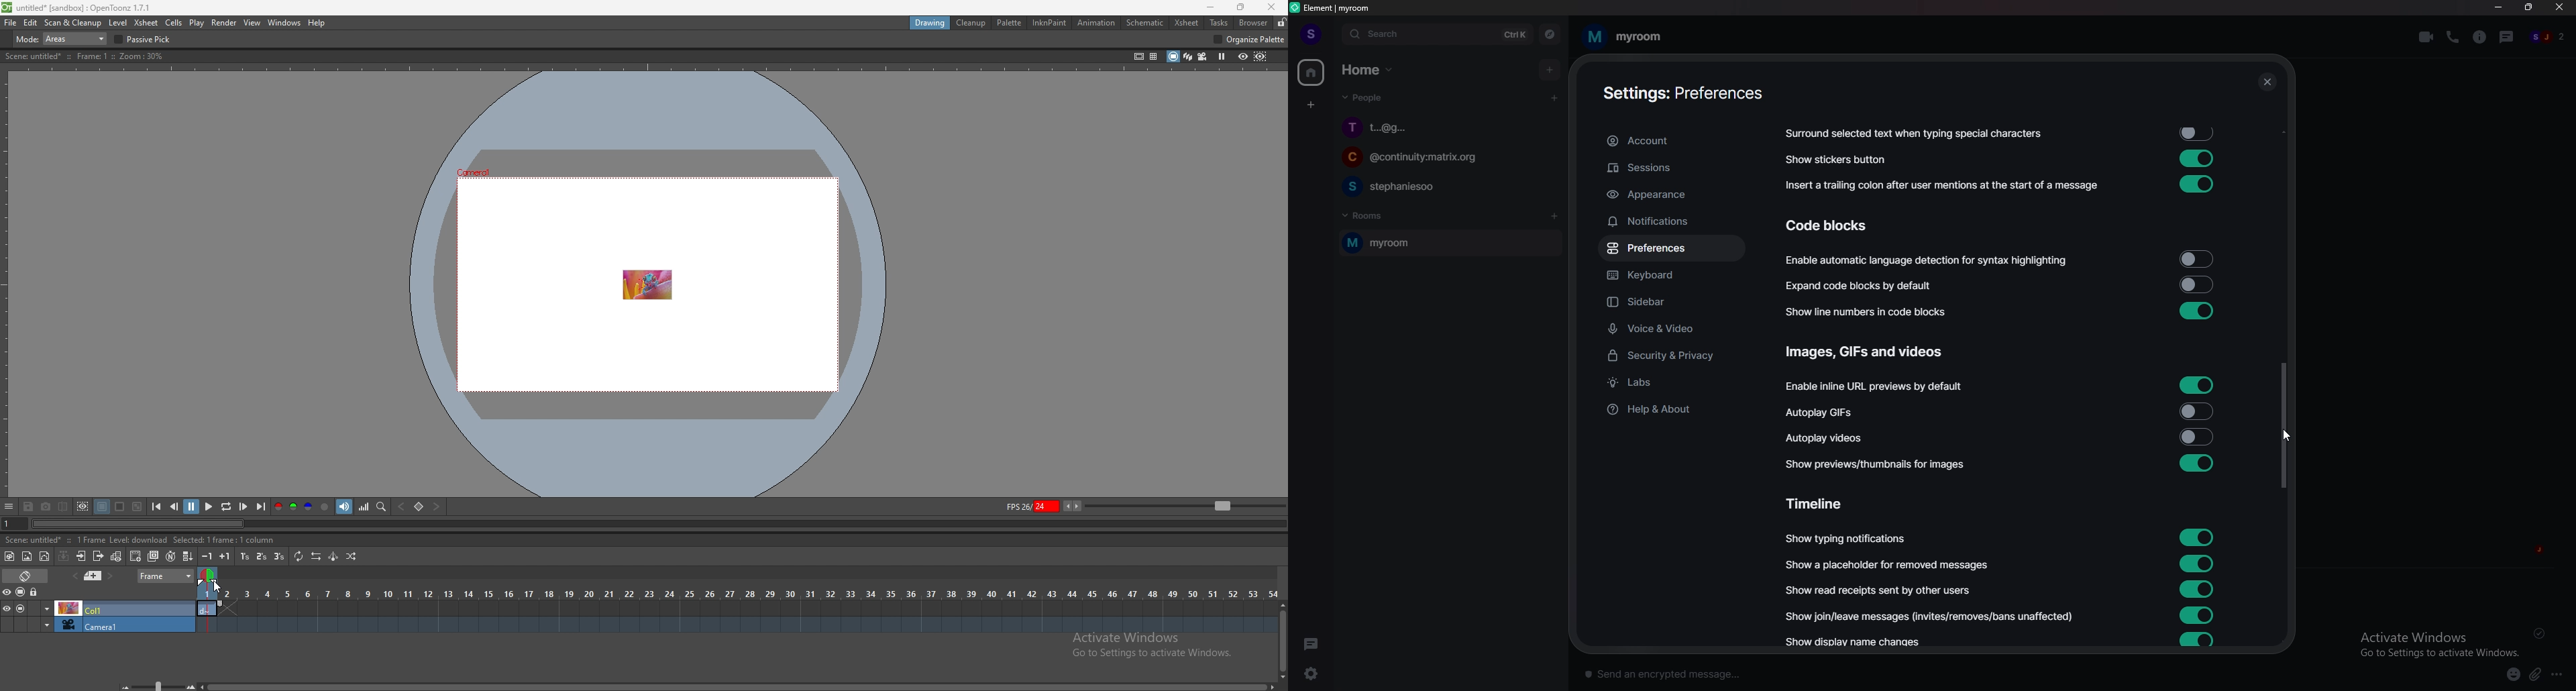 The width and height of the screenshot is (2576, 700). I want to click on scroll bar, so click(2283, 425).